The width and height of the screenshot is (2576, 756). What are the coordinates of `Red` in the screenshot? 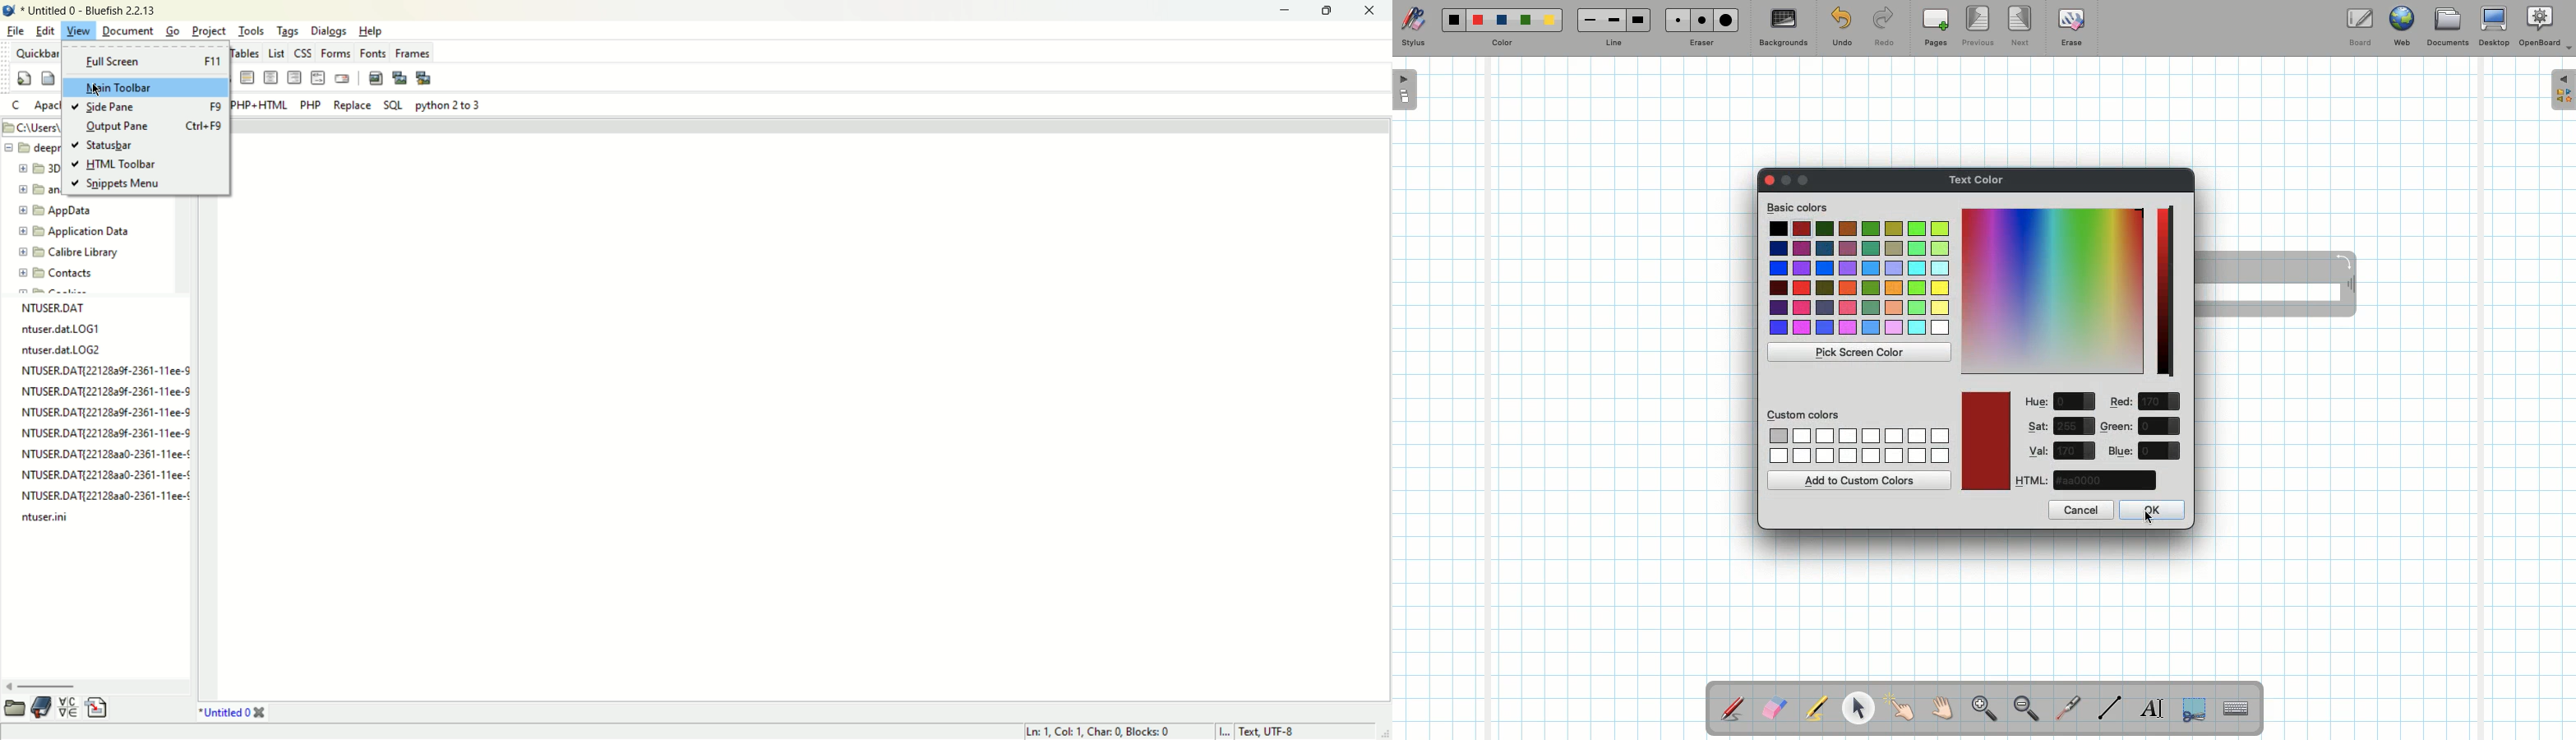 It's located at (2122, 402).